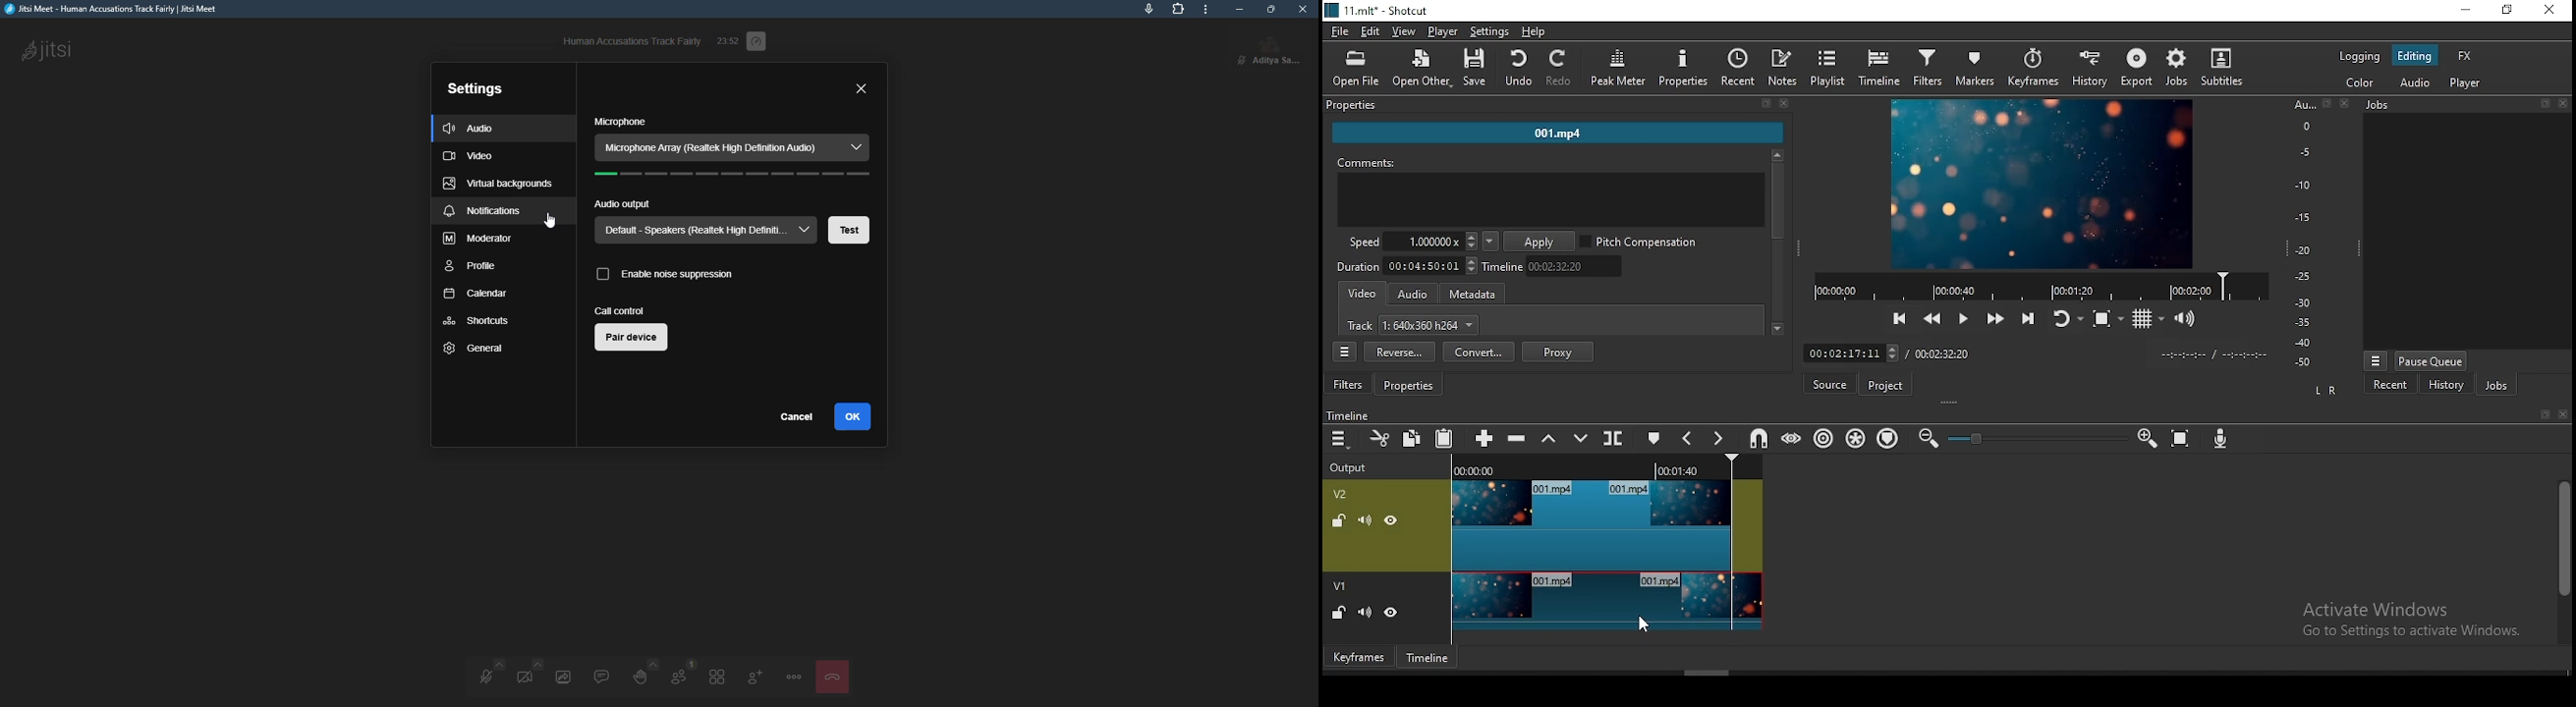 Image resolution: width=2576 pixels, height=728 pixels. What do you see at coordinates (2151, 318) in the screenshot?
I see `toggle grid display on the player` at bounding box center [2151, 318].